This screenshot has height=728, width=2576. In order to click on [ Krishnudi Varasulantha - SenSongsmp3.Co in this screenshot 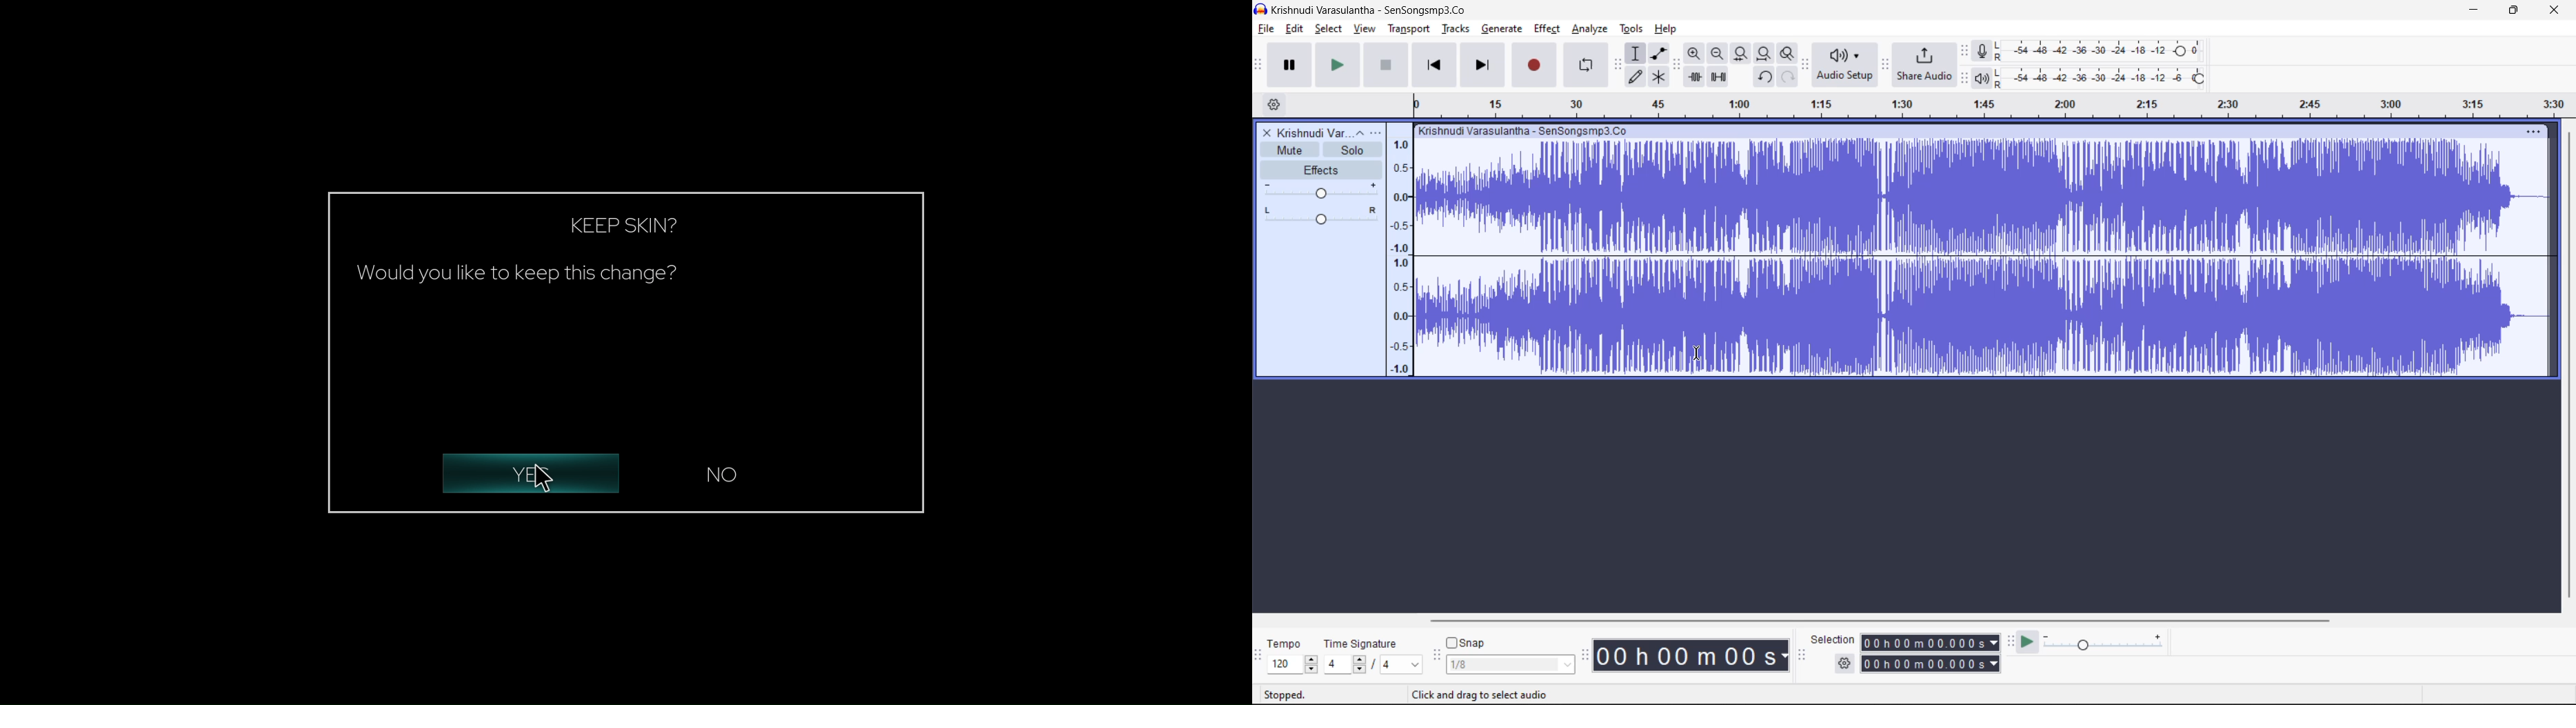, I will do `click(1525, 131)`.